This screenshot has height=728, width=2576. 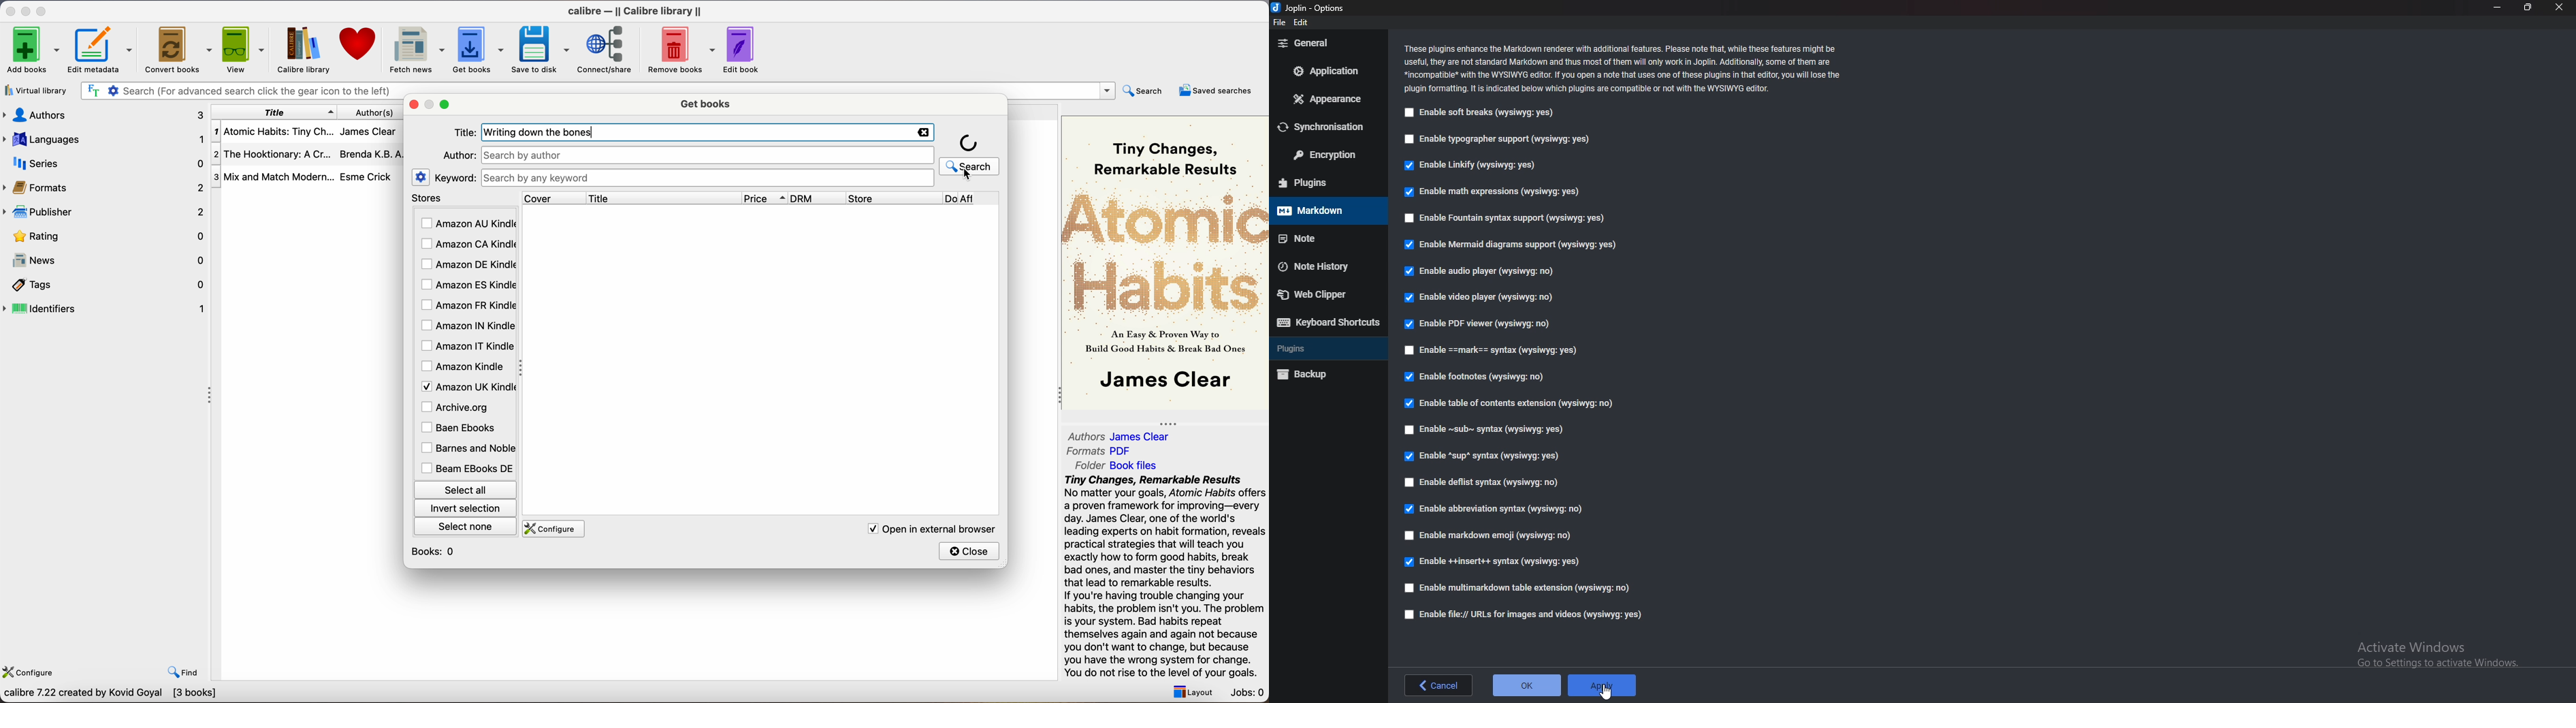 What do you see at coordinates (743, 50) in the screenshot?
I see `edit book` at bounding box center [743, 50].